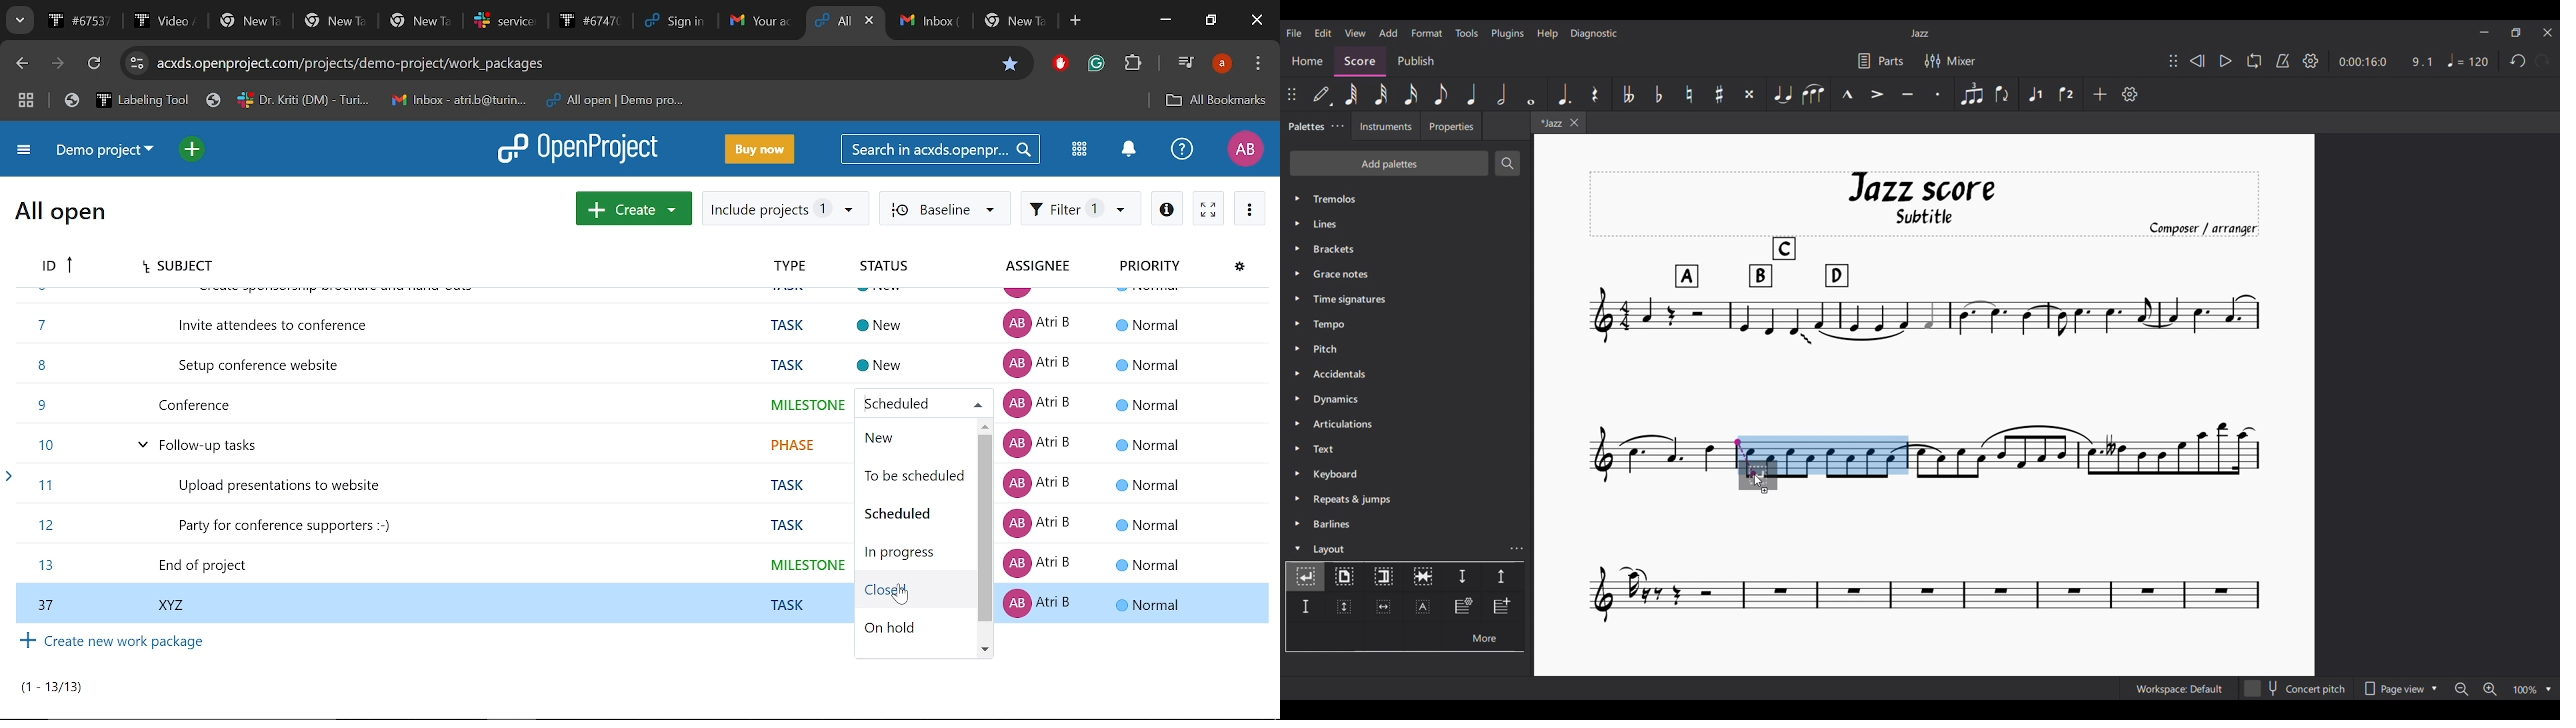 This screenshot has height=728, width=2576. What do you see at coordinates (1503, 577) in the screenshot?
I see `Start spacer up` at bounding box center [1503, 577].